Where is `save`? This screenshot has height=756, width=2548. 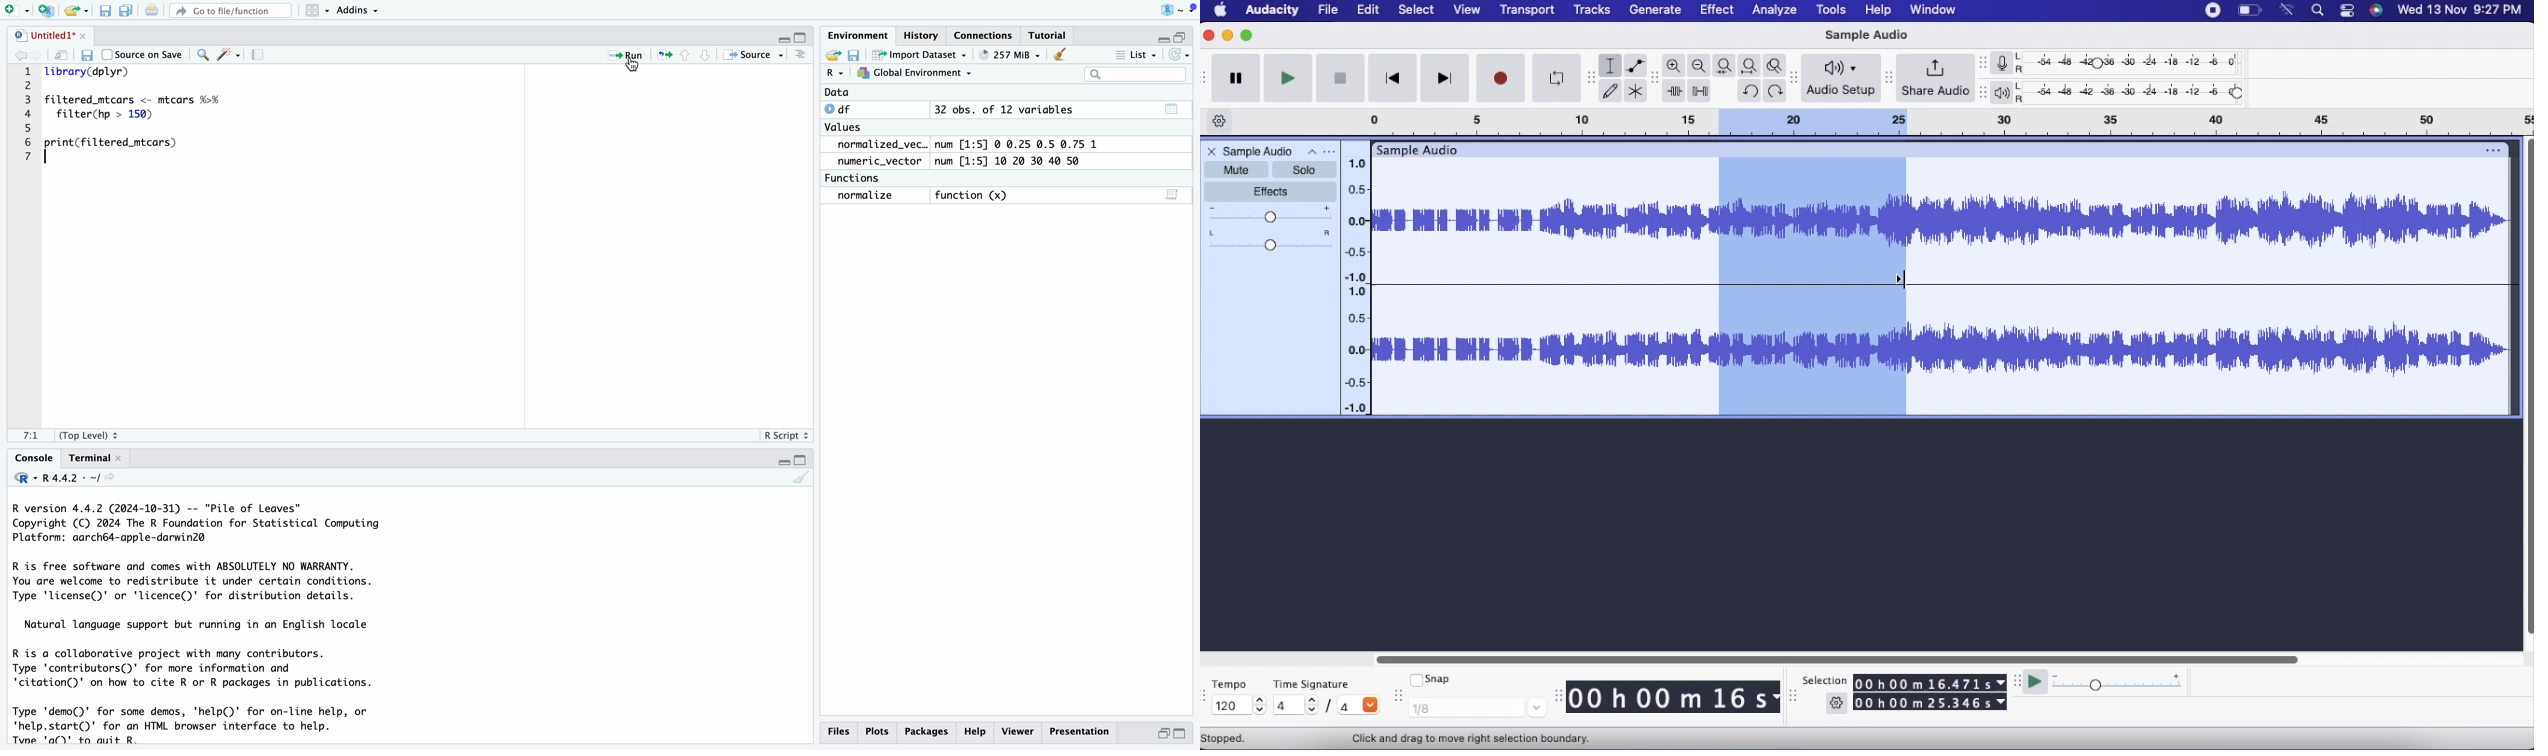 save is located at coordinates (855, 56).